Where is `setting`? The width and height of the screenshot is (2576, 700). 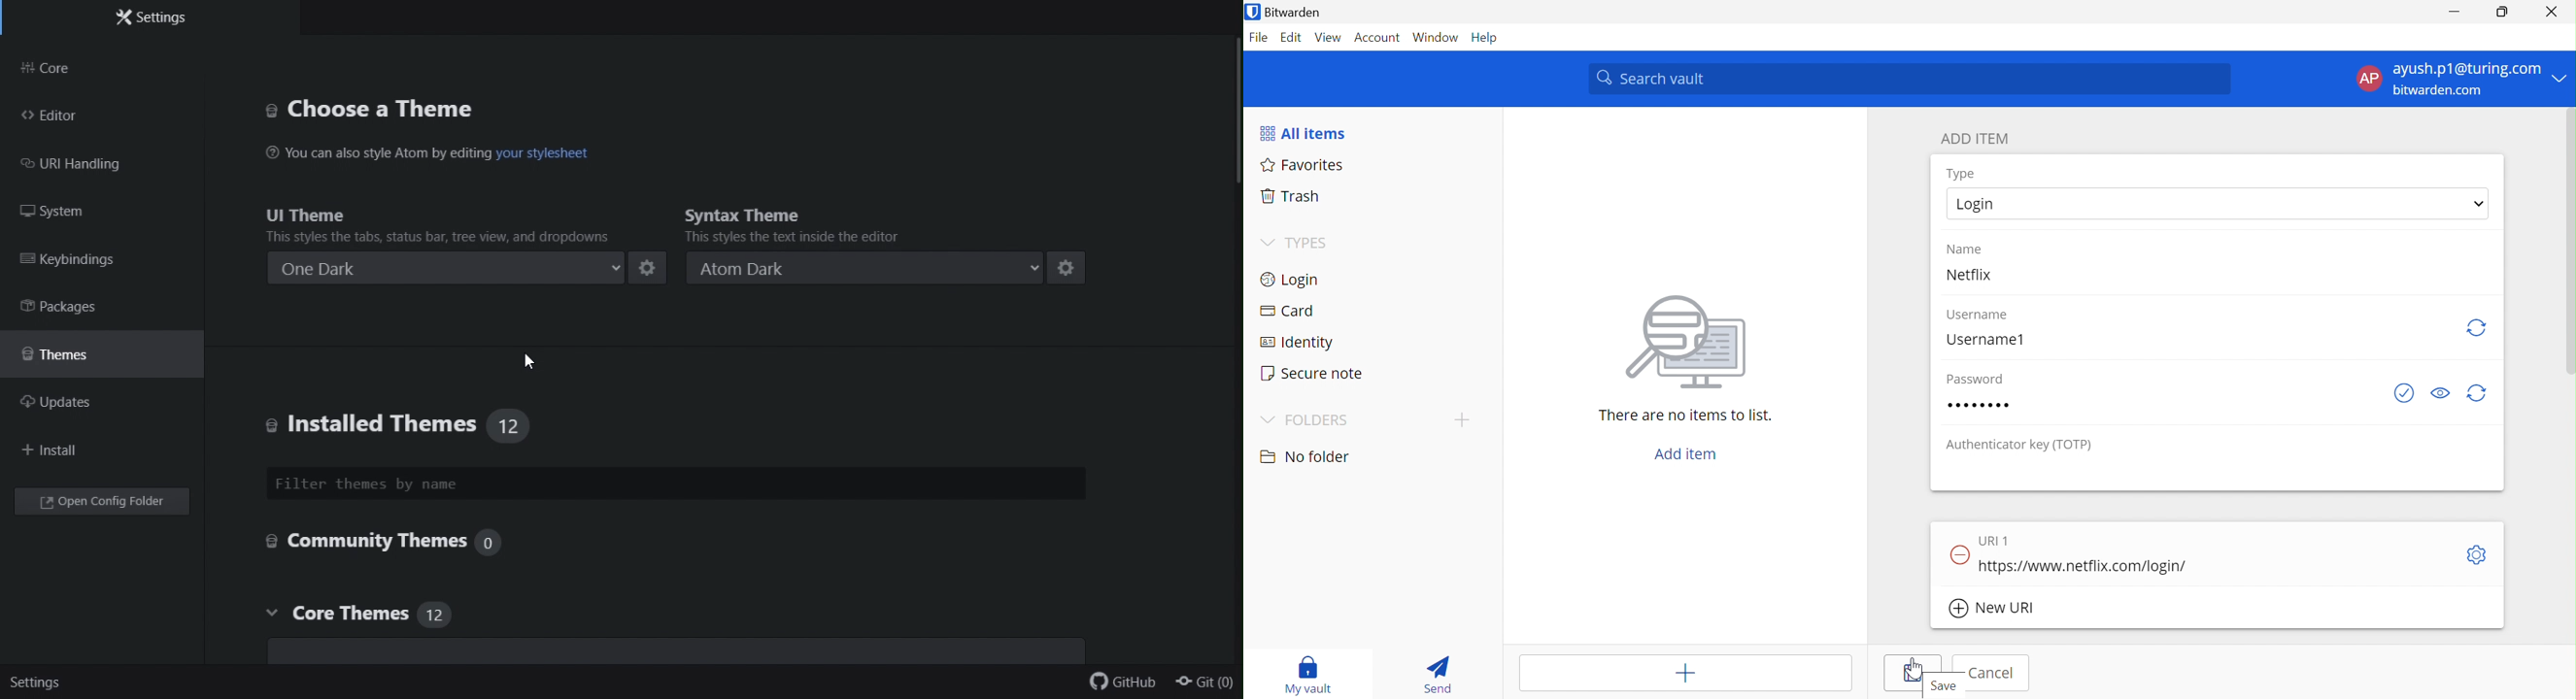 setting is located at coordinates (1074, 268).